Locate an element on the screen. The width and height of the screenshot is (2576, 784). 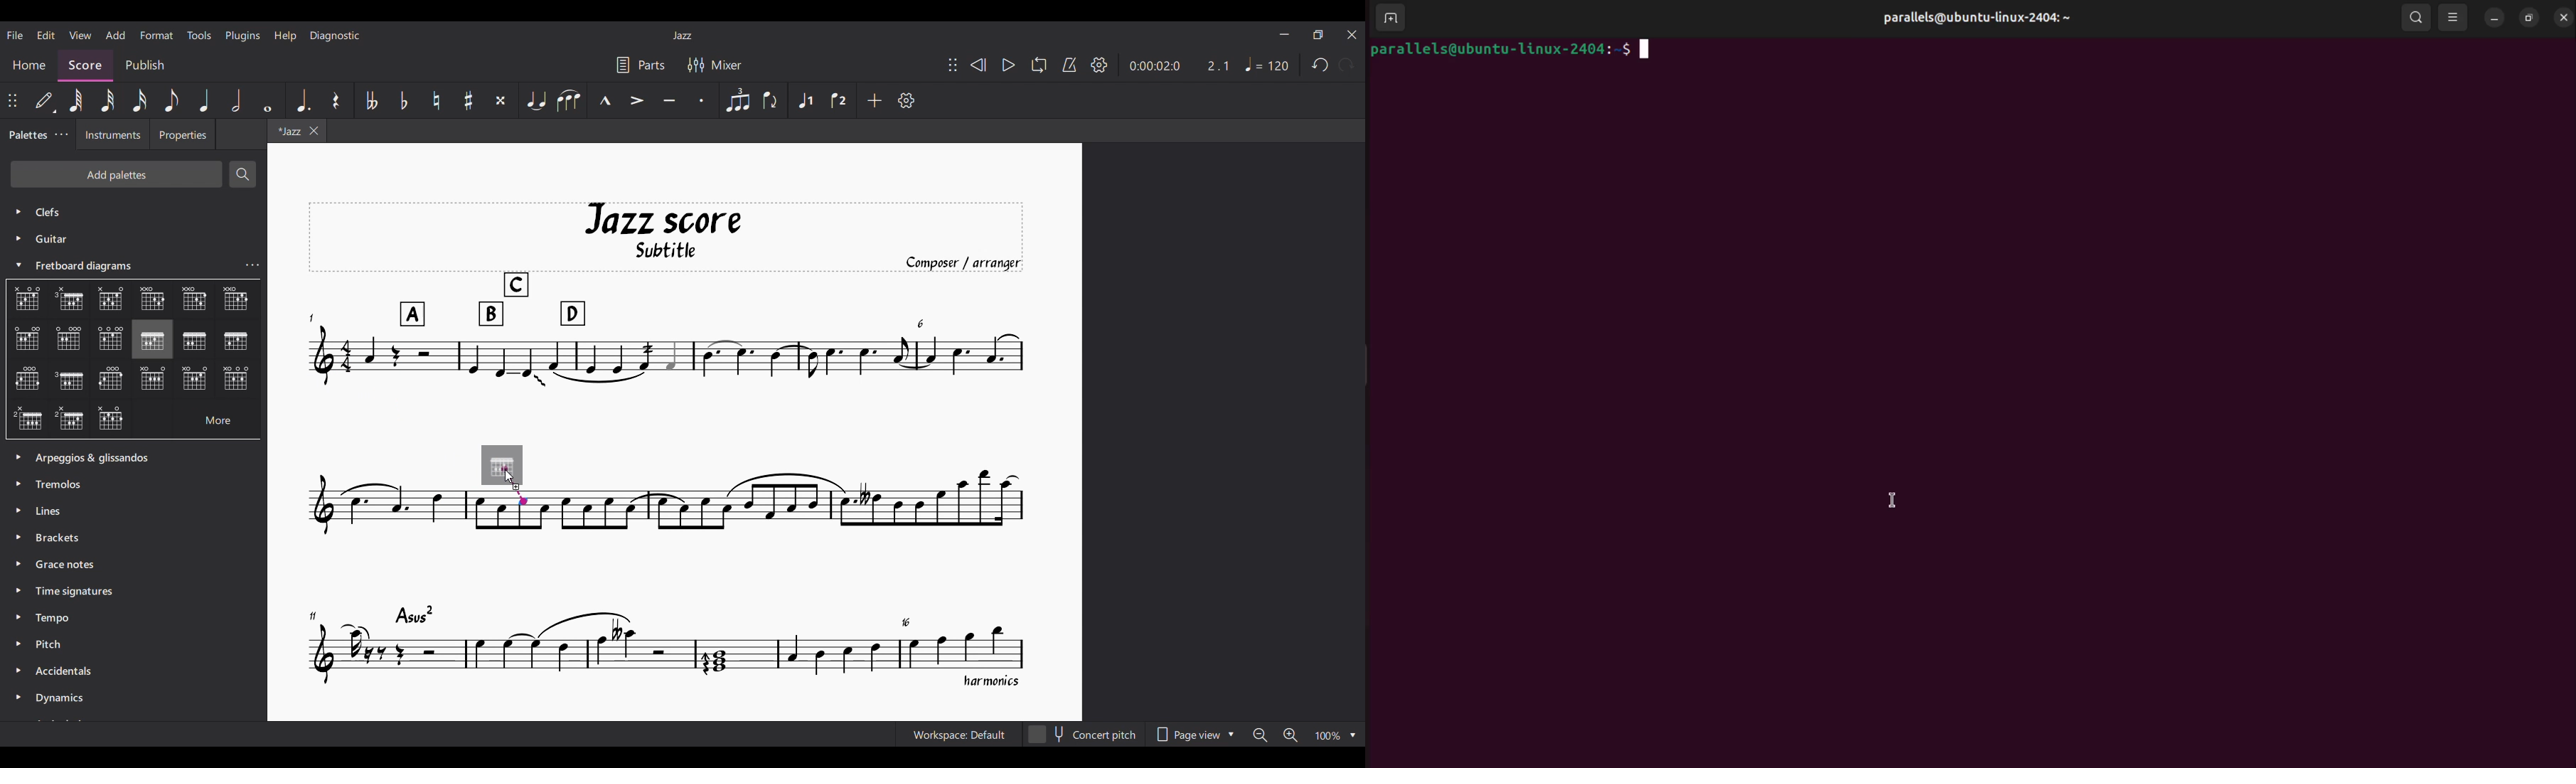
Toggle double sharp is located at coordinates (501, 100).